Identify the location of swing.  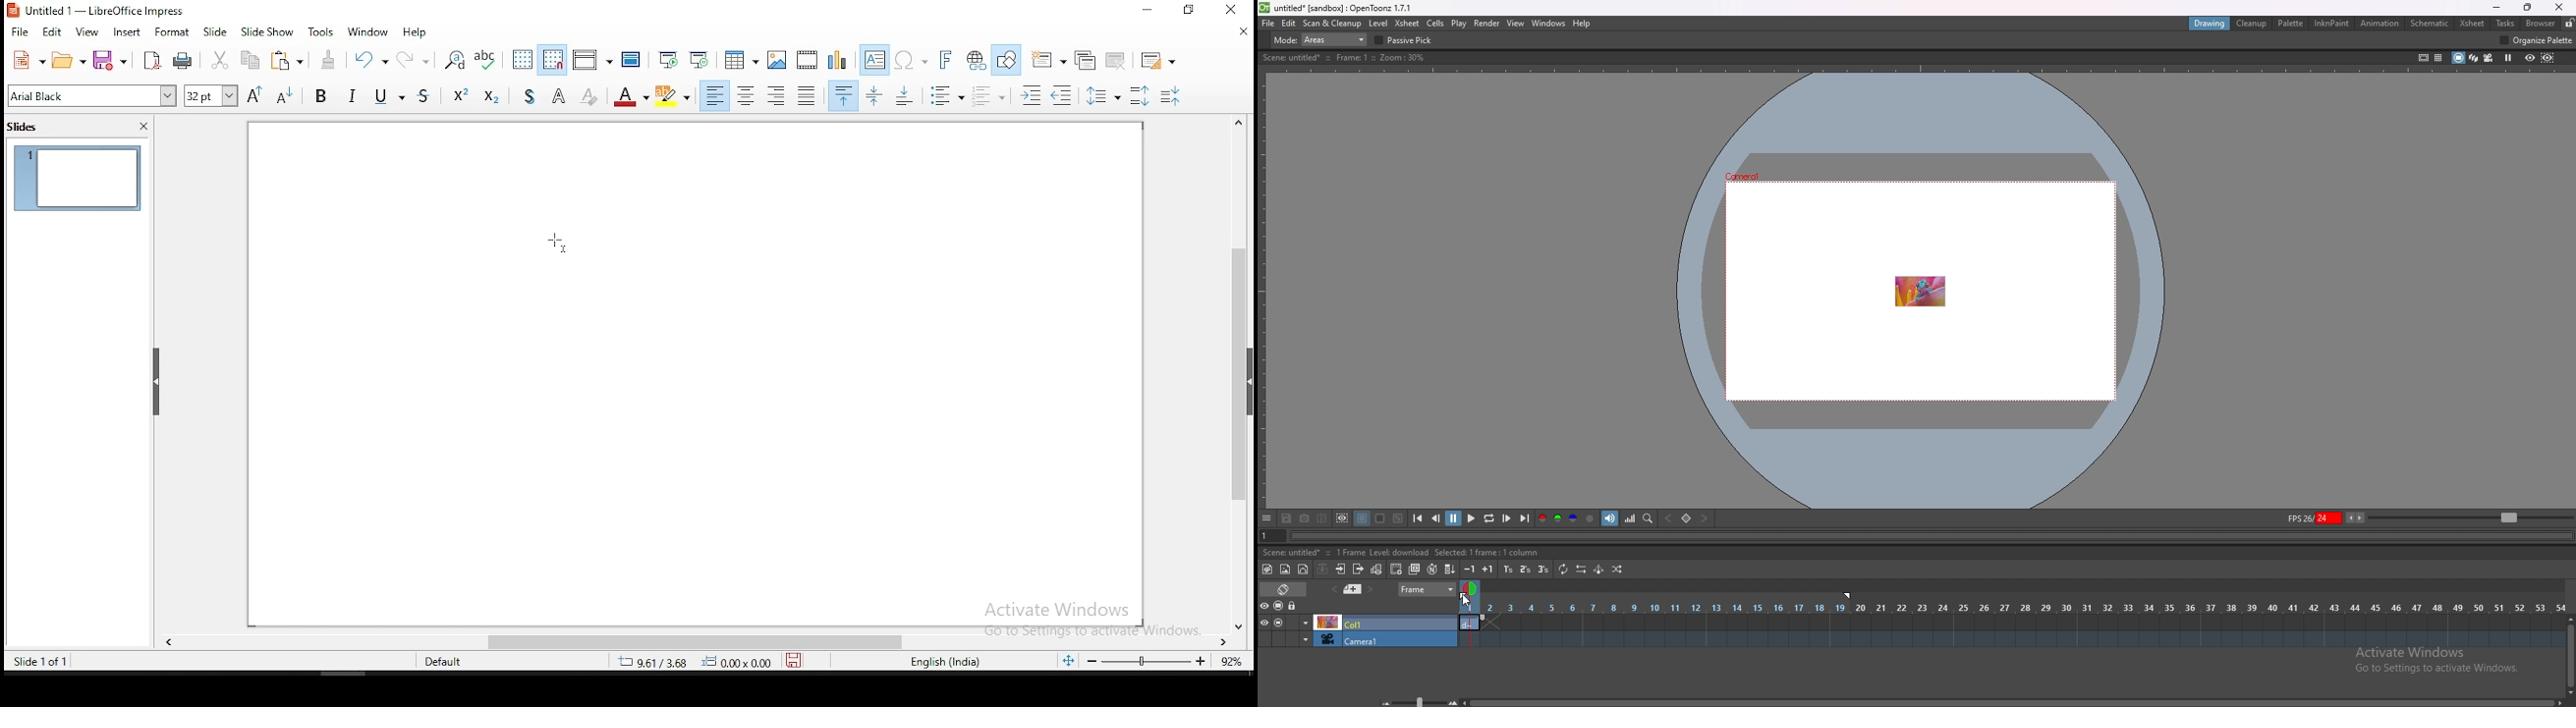
(1600, 568).